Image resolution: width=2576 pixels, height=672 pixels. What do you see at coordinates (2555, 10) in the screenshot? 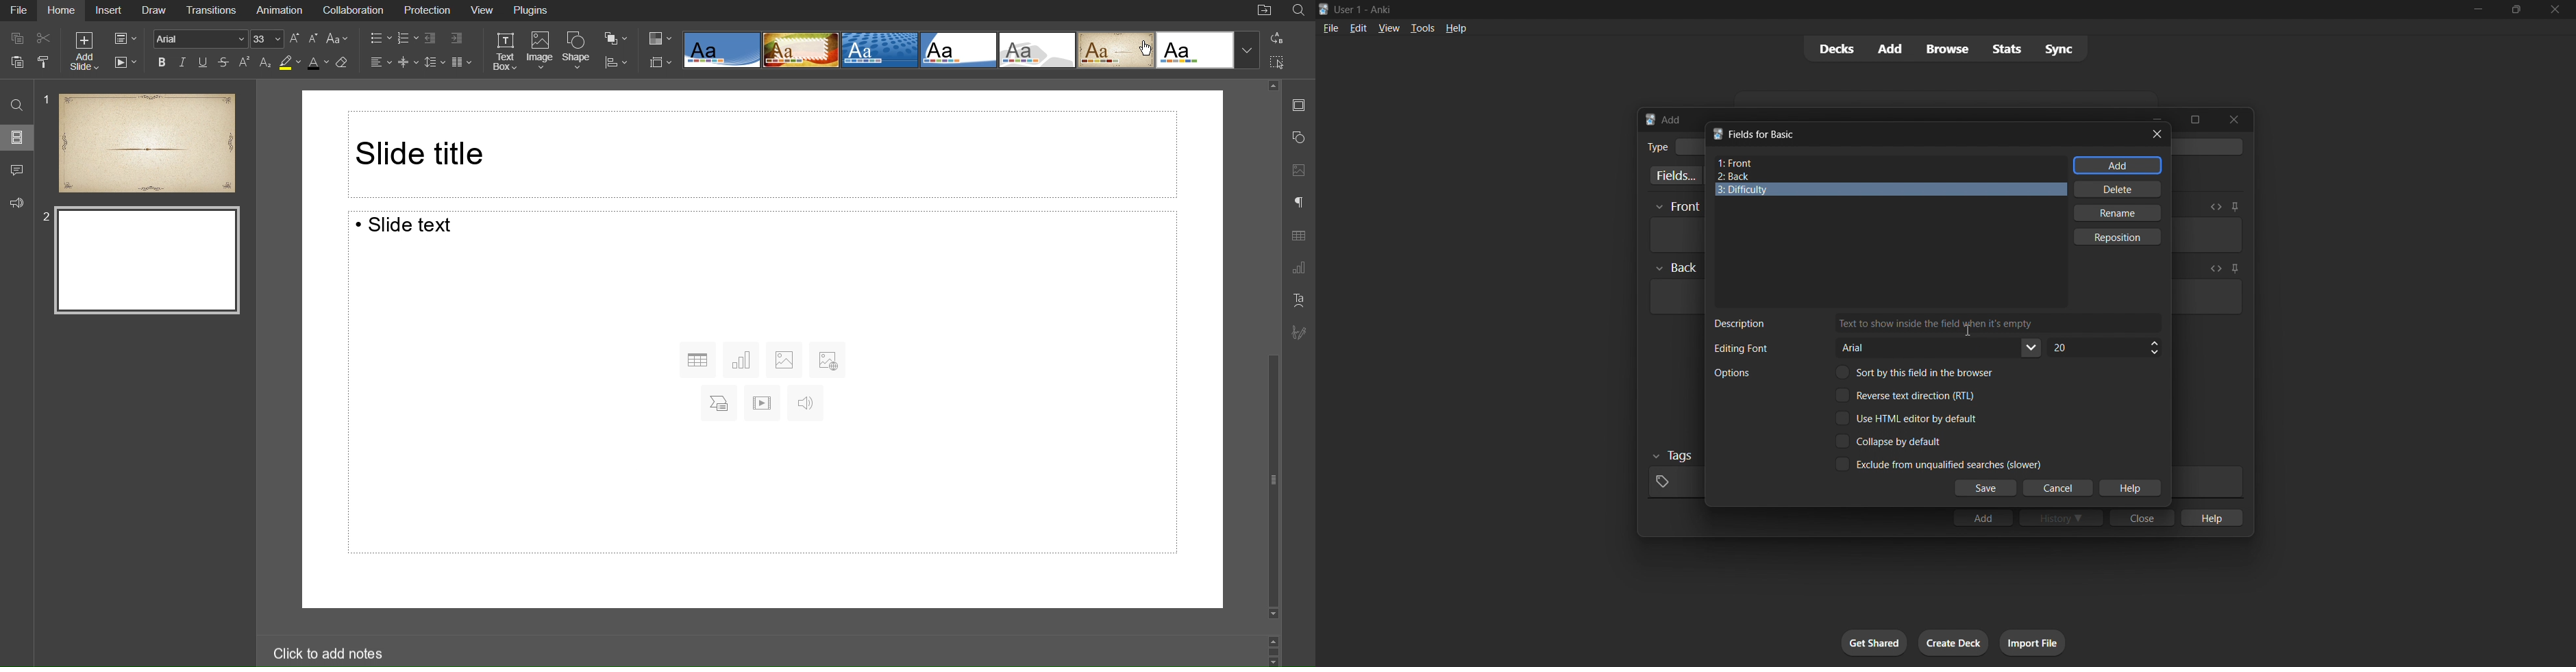
I see `close` at bounding box center [2555, 10].